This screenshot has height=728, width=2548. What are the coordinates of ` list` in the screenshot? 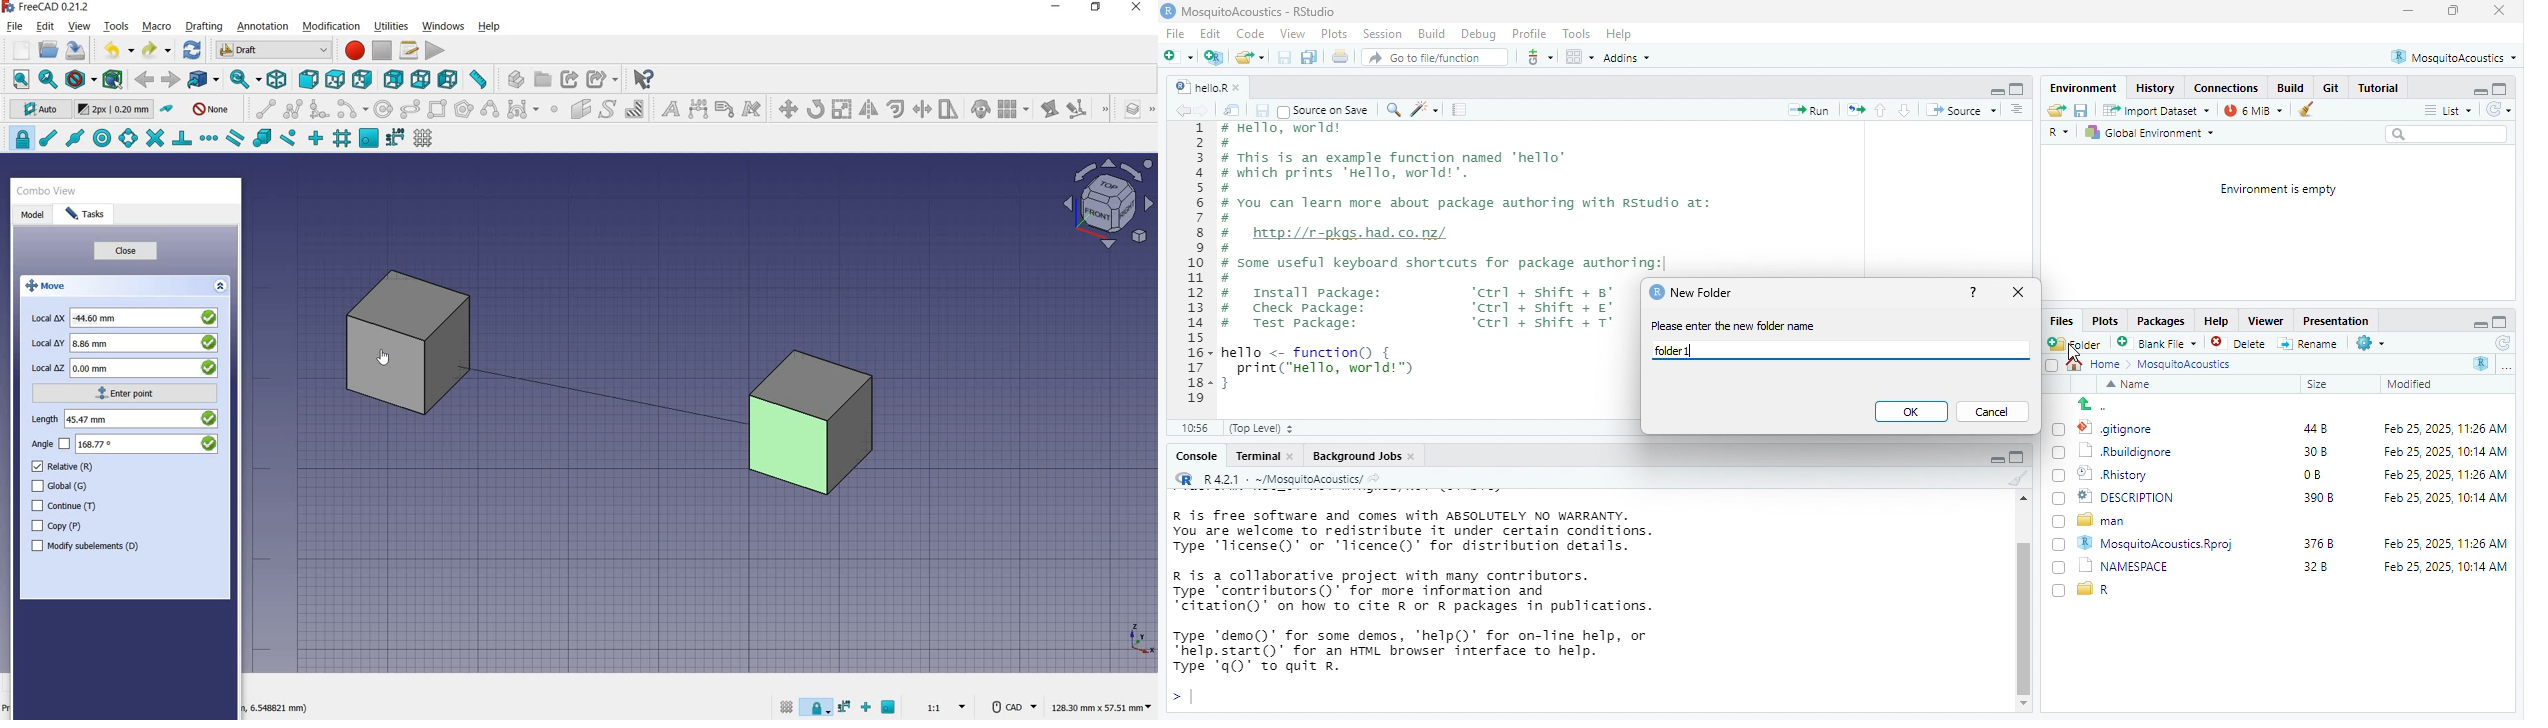 It's located at (2450, 110).